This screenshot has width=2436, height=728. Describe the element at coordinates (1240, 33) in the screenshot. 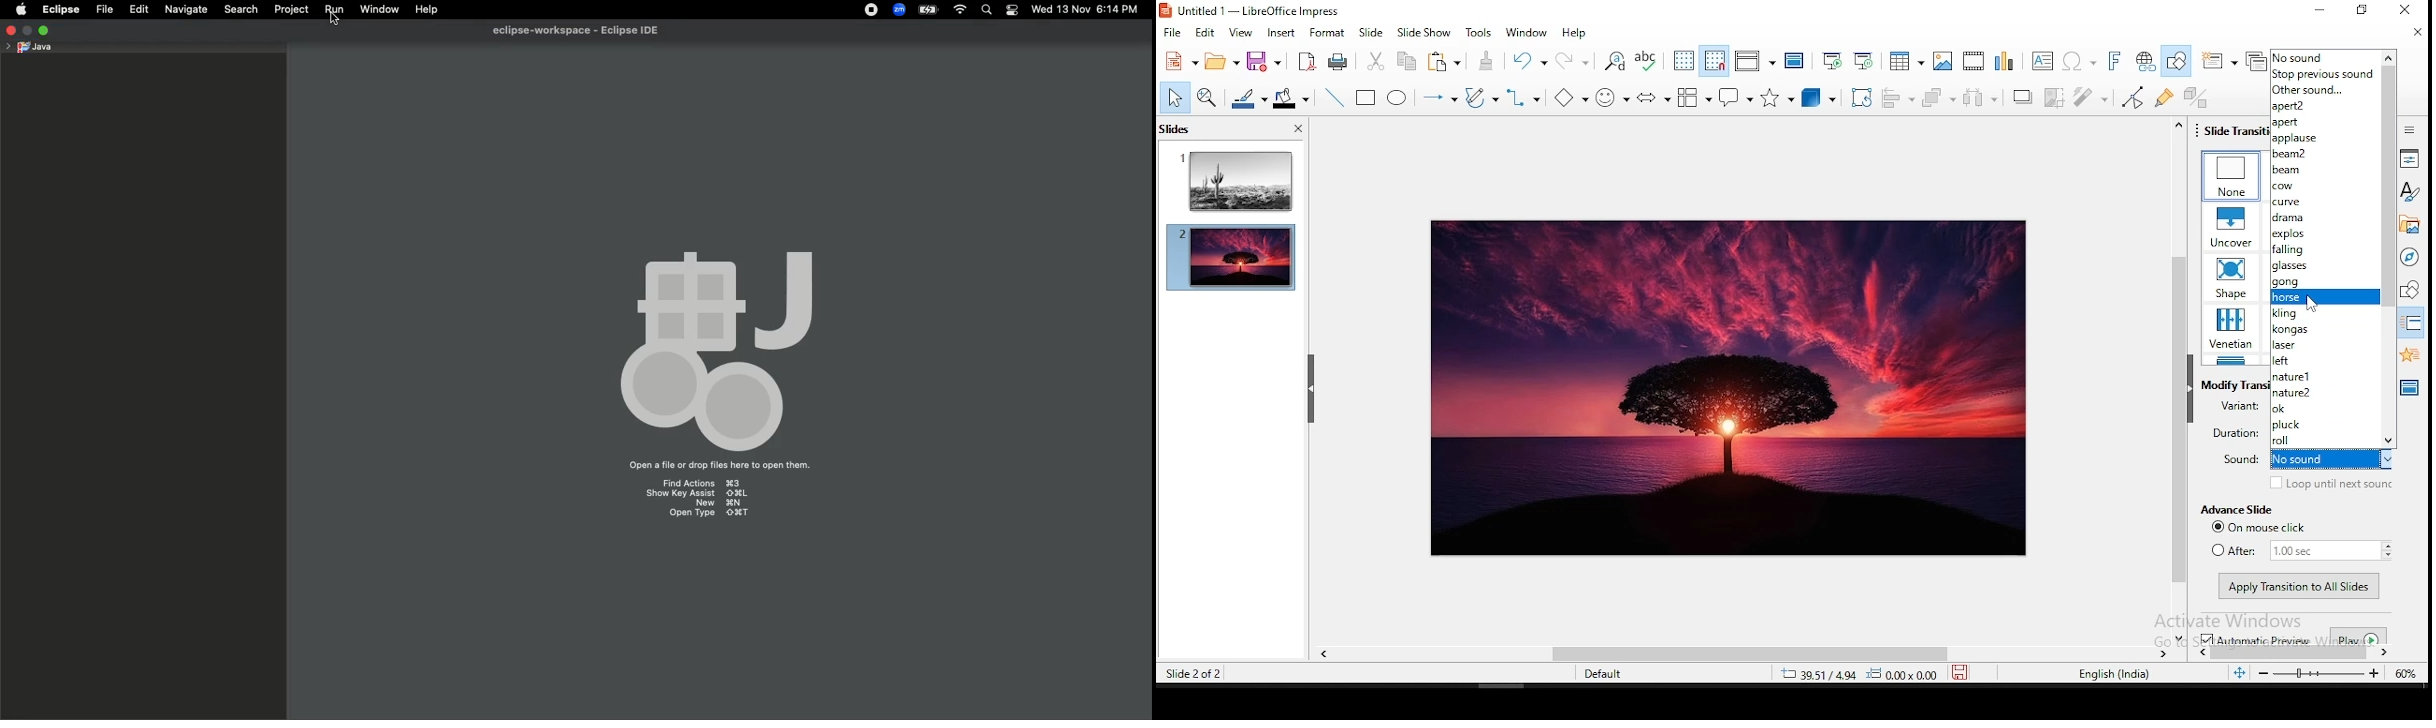

I see `view` at that location.